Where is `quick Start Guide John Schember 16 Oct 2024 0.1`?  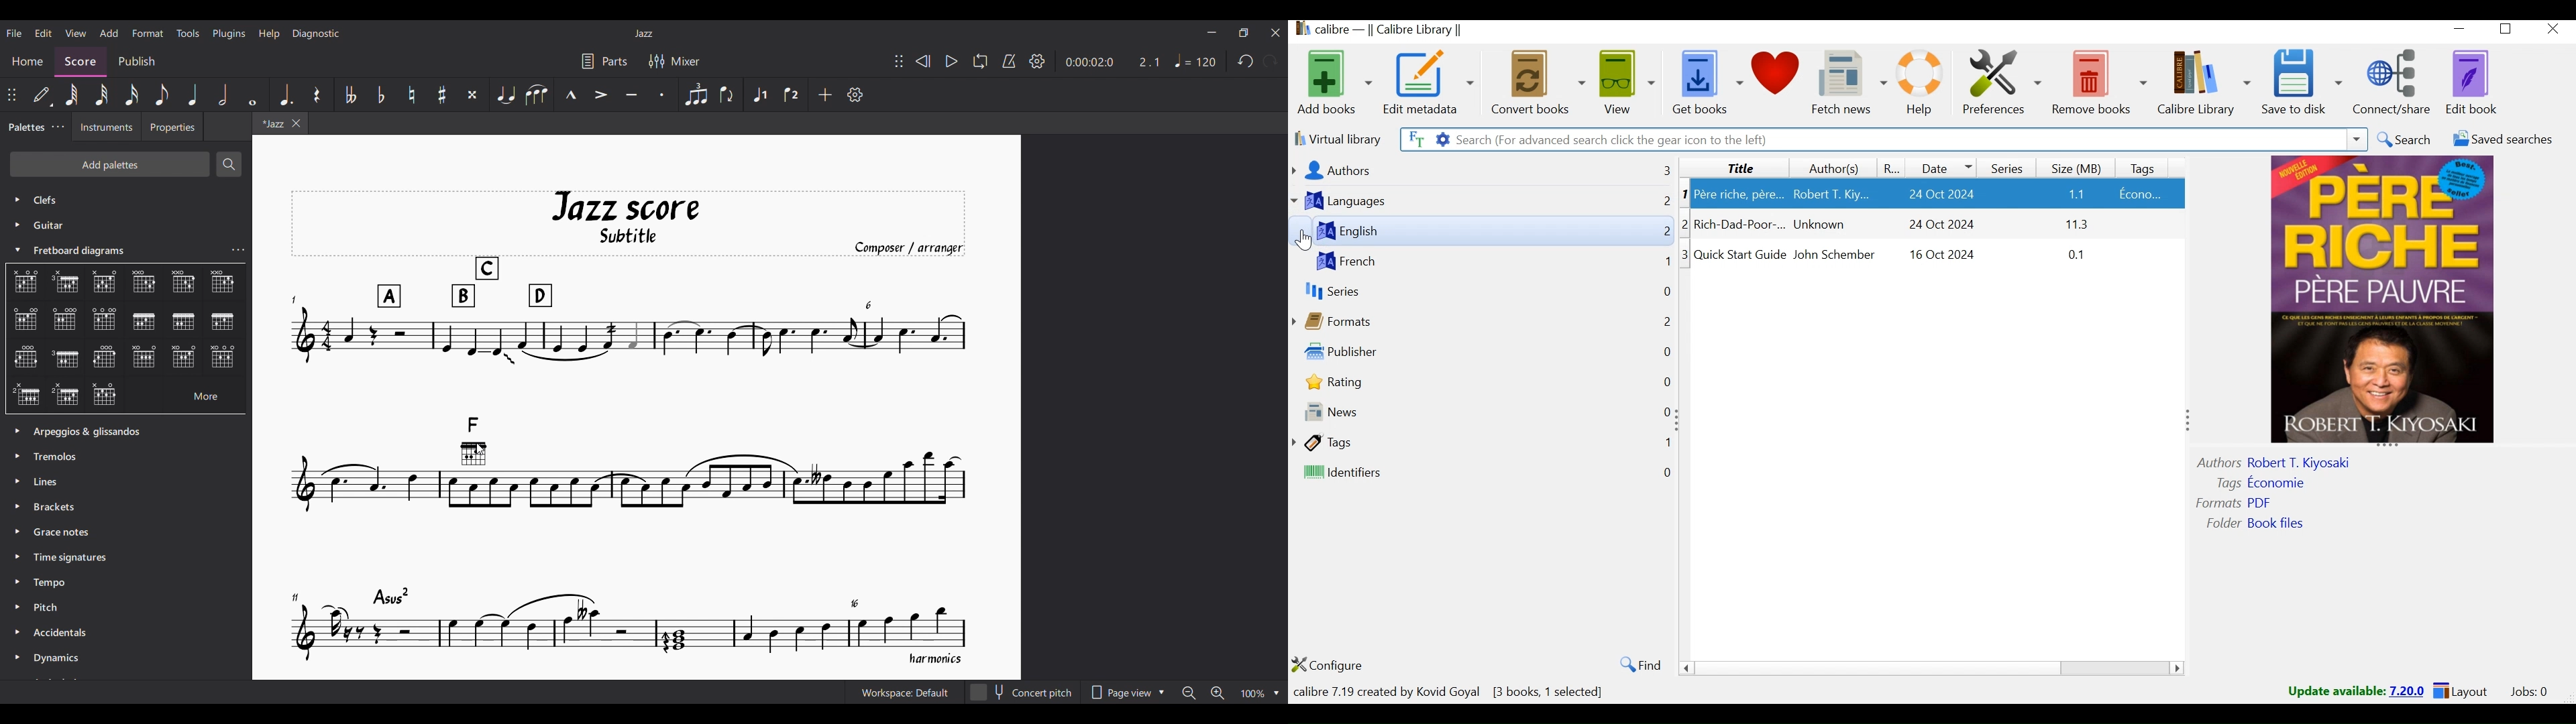
quick Start Guide John Schember 16 Oct 2024 0.1 is located at coordinates (1939, 261).